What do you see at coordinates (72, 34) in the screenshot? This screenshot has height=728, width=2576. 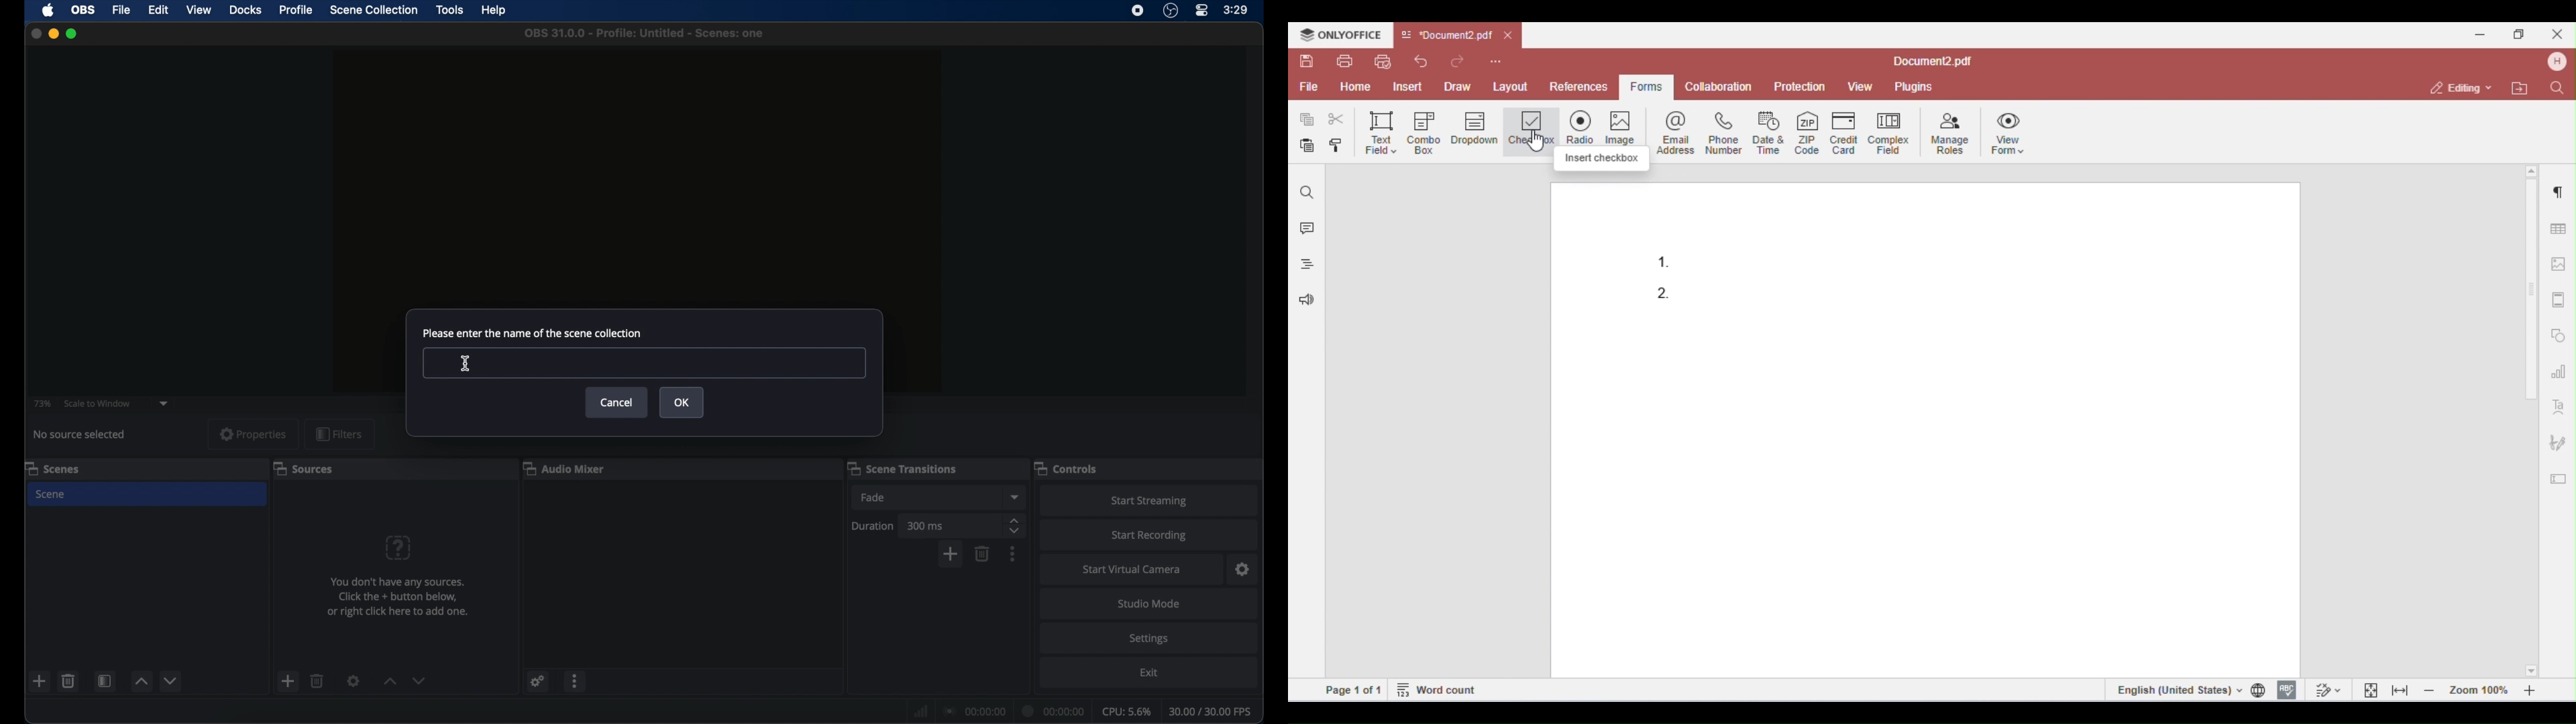 I see `maximize` at bounding box center [72, 34].